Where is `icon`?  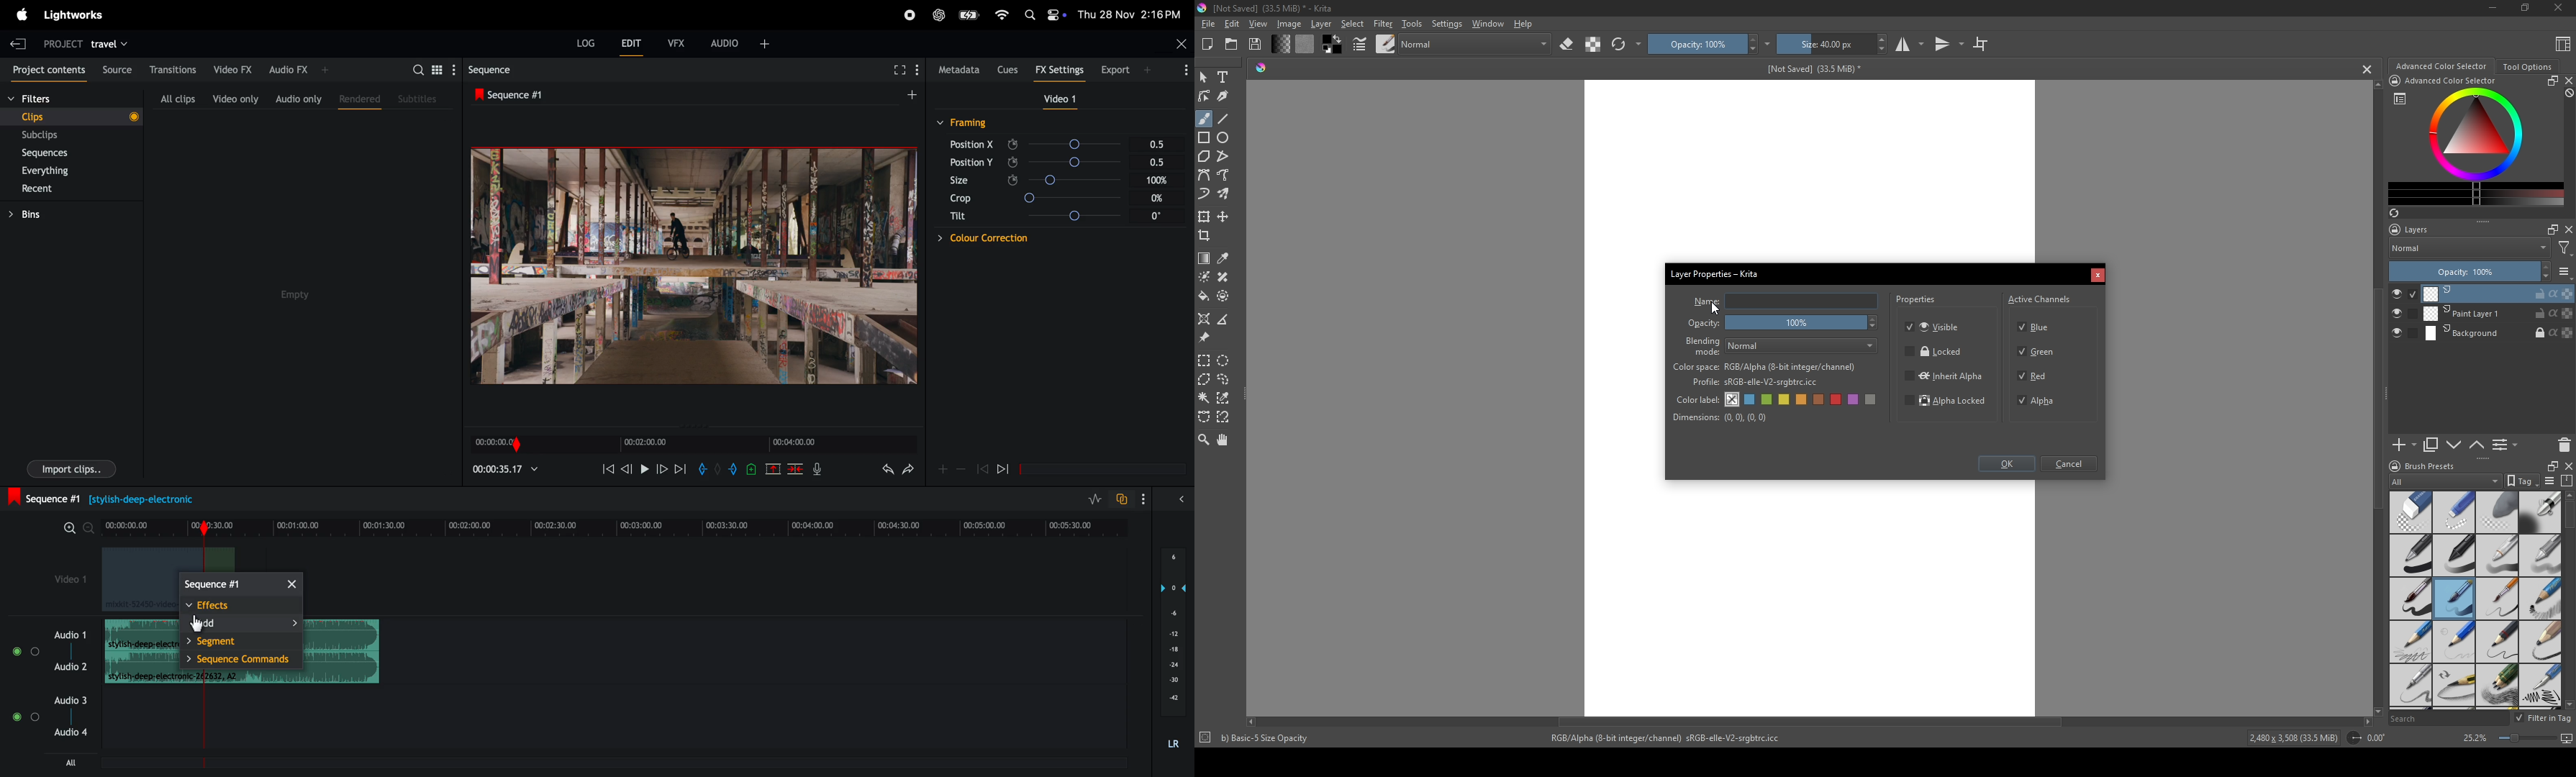
icon is located at coordinates (2394, 81).